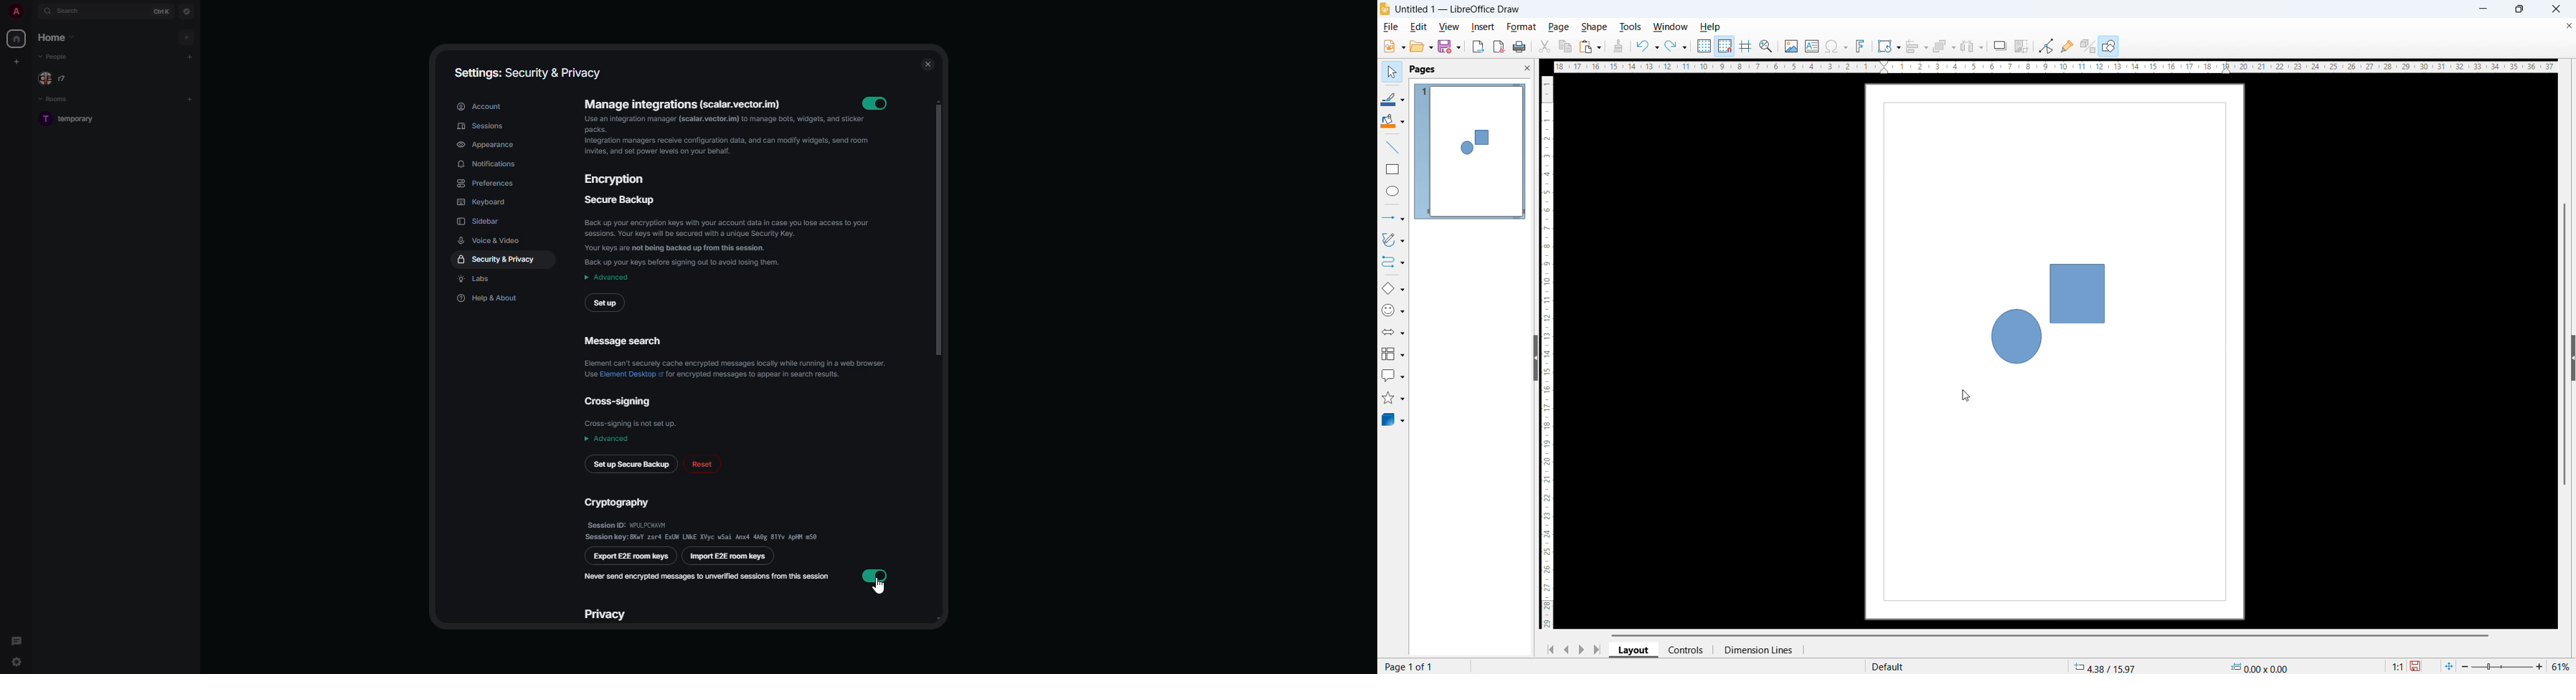 Image resolution: width=2576 pixels, height=700 pixels. Describe the element at coordinates (2481, 9) in the screenshot. I see `minimize` at that location.